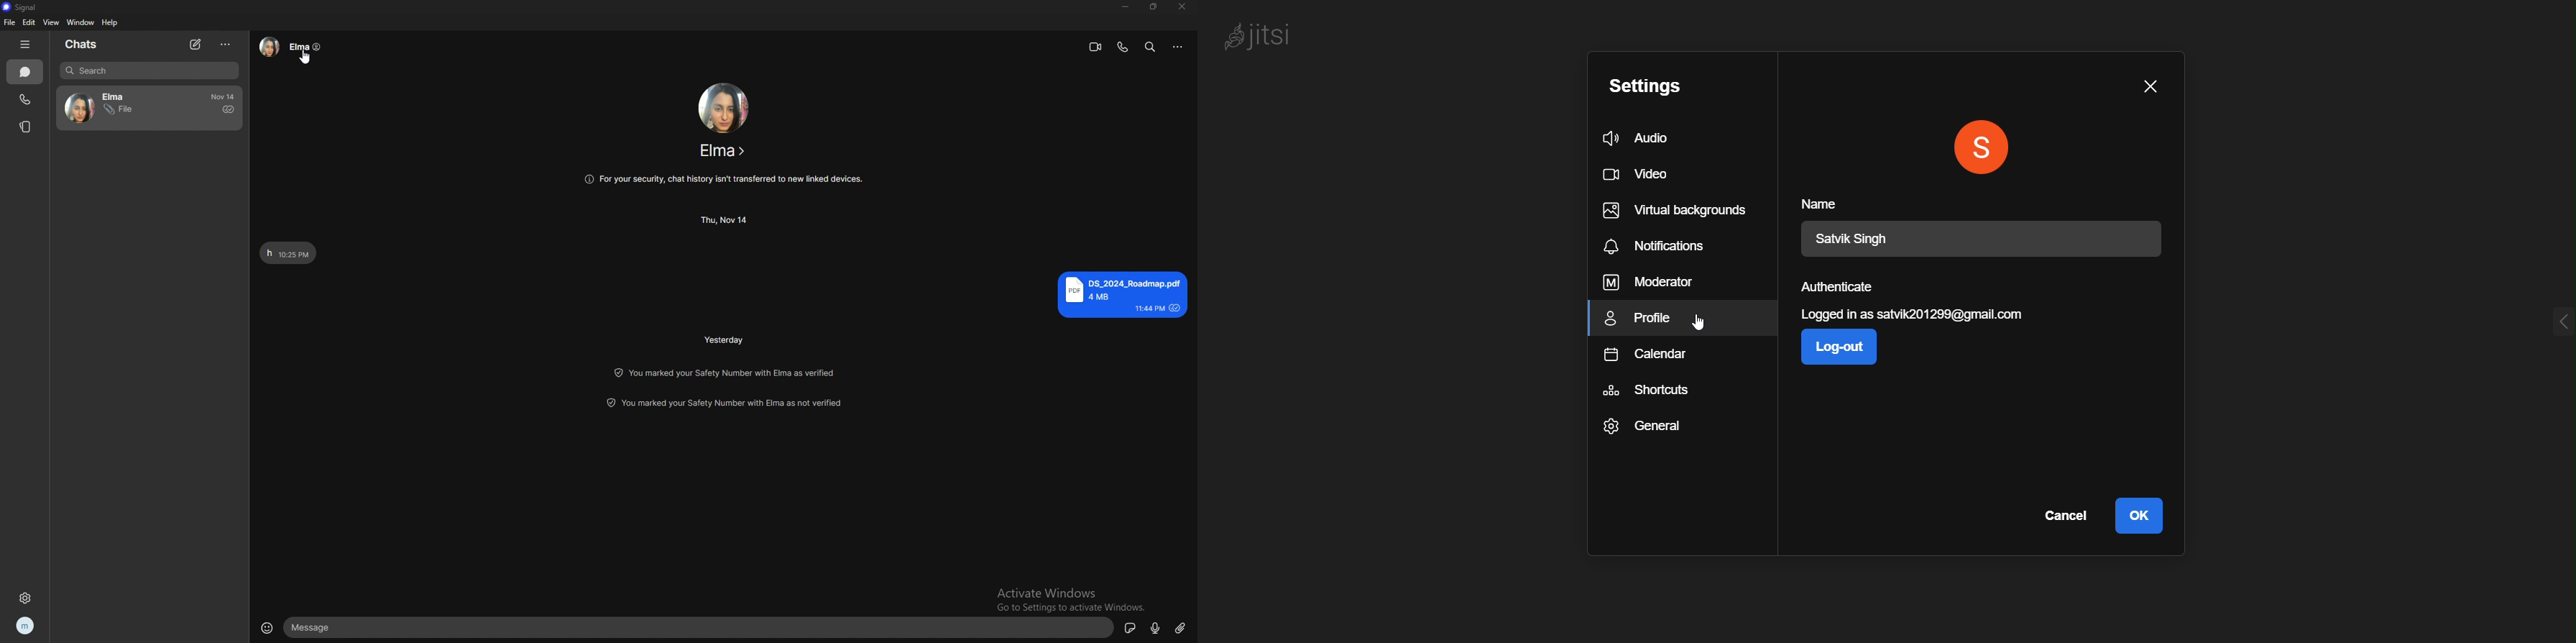 This screenshot has width=2576, height=644. I want to click on attachment, so click(1182, 627).